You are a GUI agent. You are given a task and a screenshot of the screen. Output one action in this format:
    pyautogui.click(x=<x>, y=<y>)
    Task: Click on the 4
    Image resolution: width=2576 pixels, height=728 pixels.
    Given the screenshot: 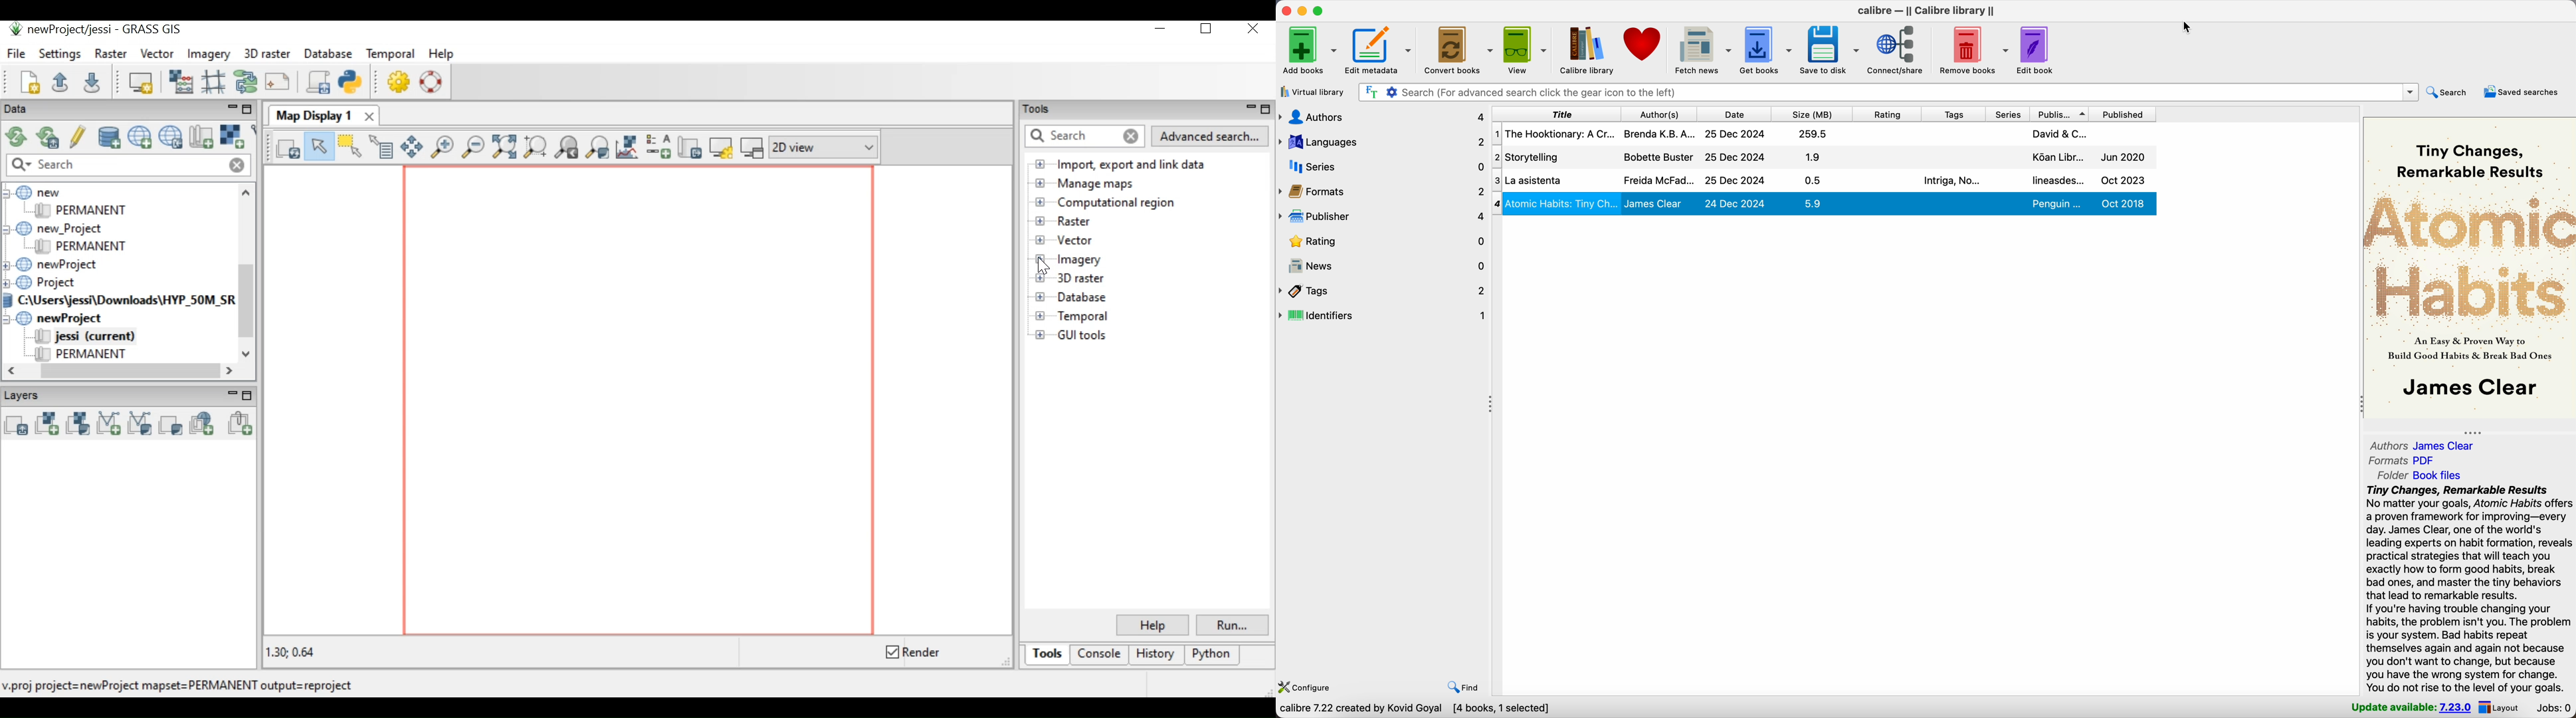 What is the action you would take?
    pyautogui.click(x=1498, y=203)
    